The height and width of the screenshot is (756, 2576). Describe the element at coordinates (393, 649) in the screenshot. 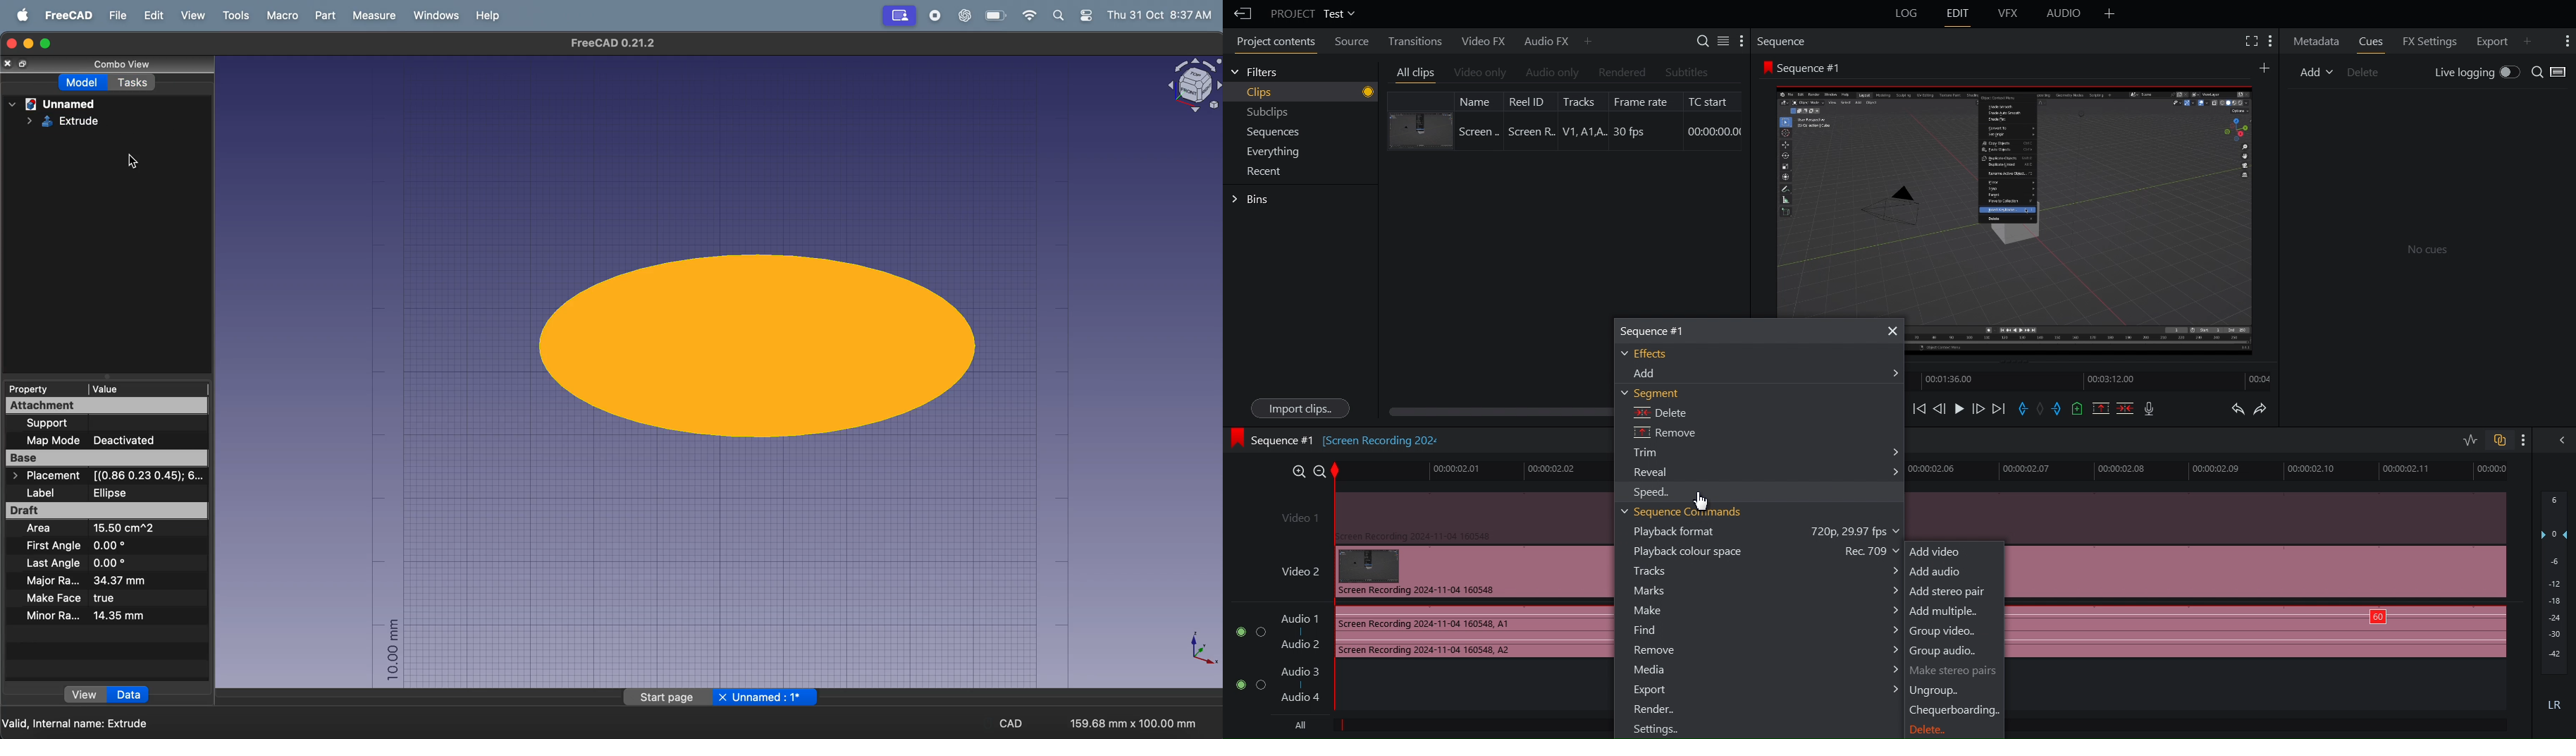

I see `10.00mm` at that location.